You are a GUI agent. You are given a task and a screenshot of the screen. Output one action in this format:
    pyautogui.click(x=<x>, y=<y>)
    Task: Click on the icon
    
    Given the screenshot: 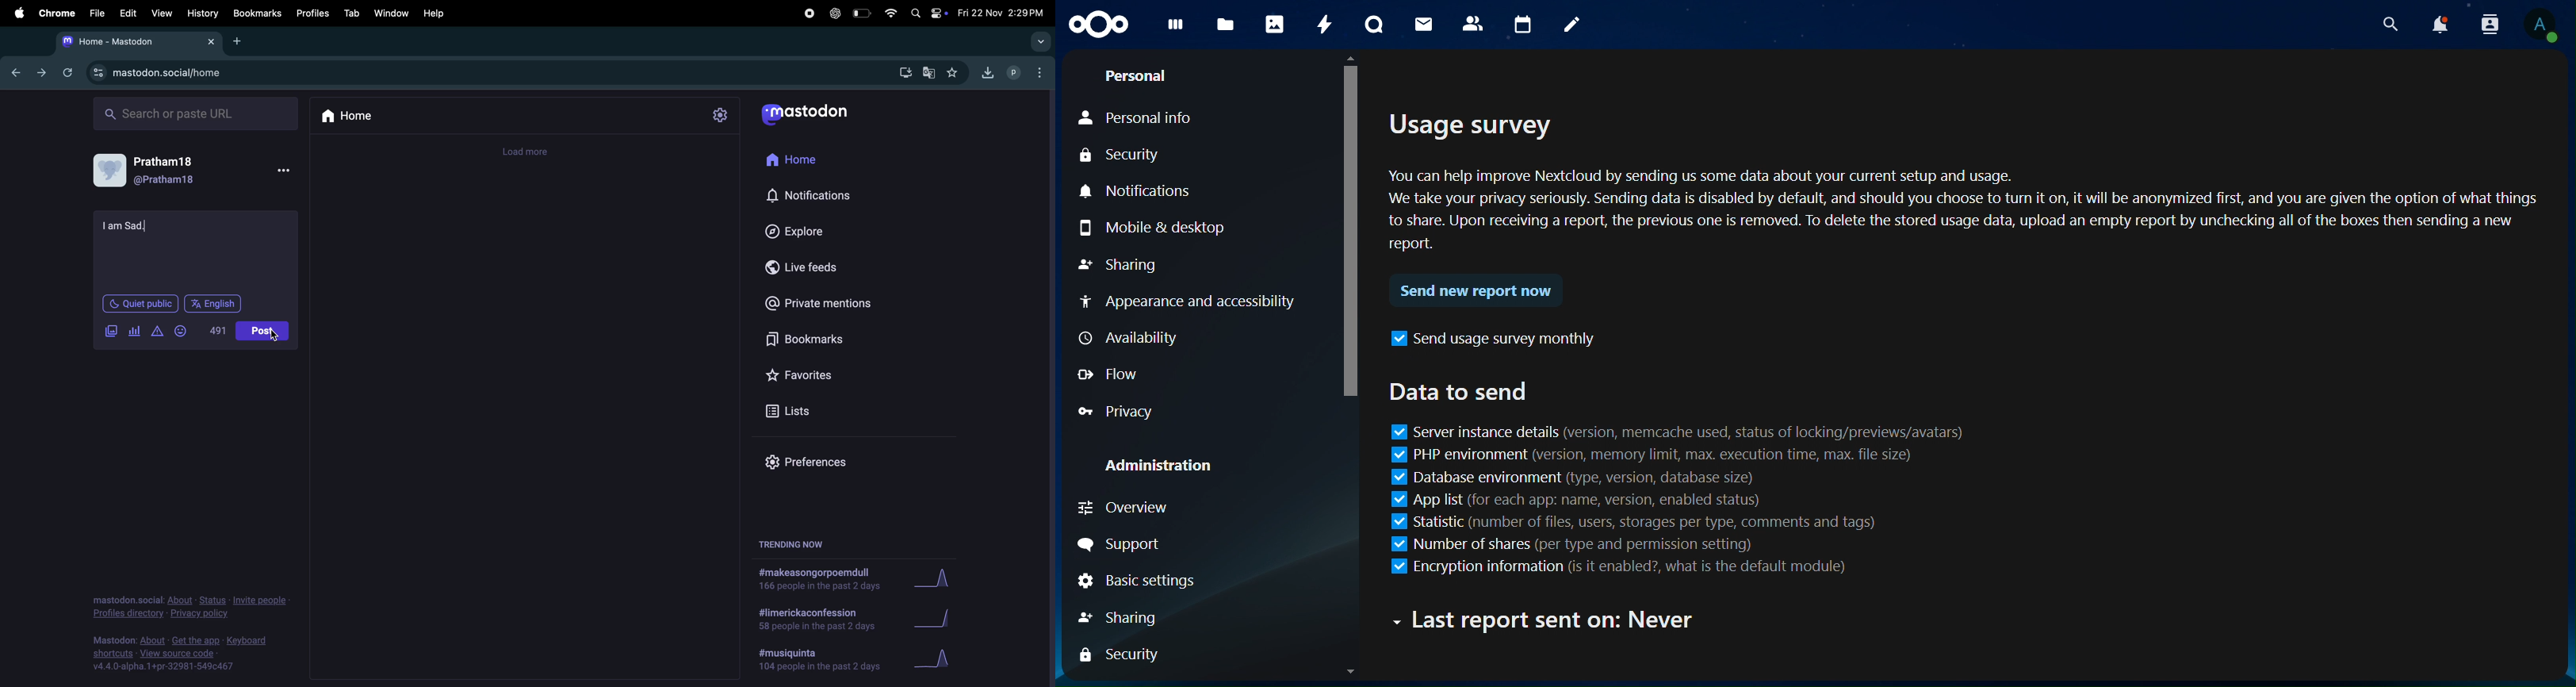 What is the action you would take?
    pyautogui.click(x=1401, y=339)
    